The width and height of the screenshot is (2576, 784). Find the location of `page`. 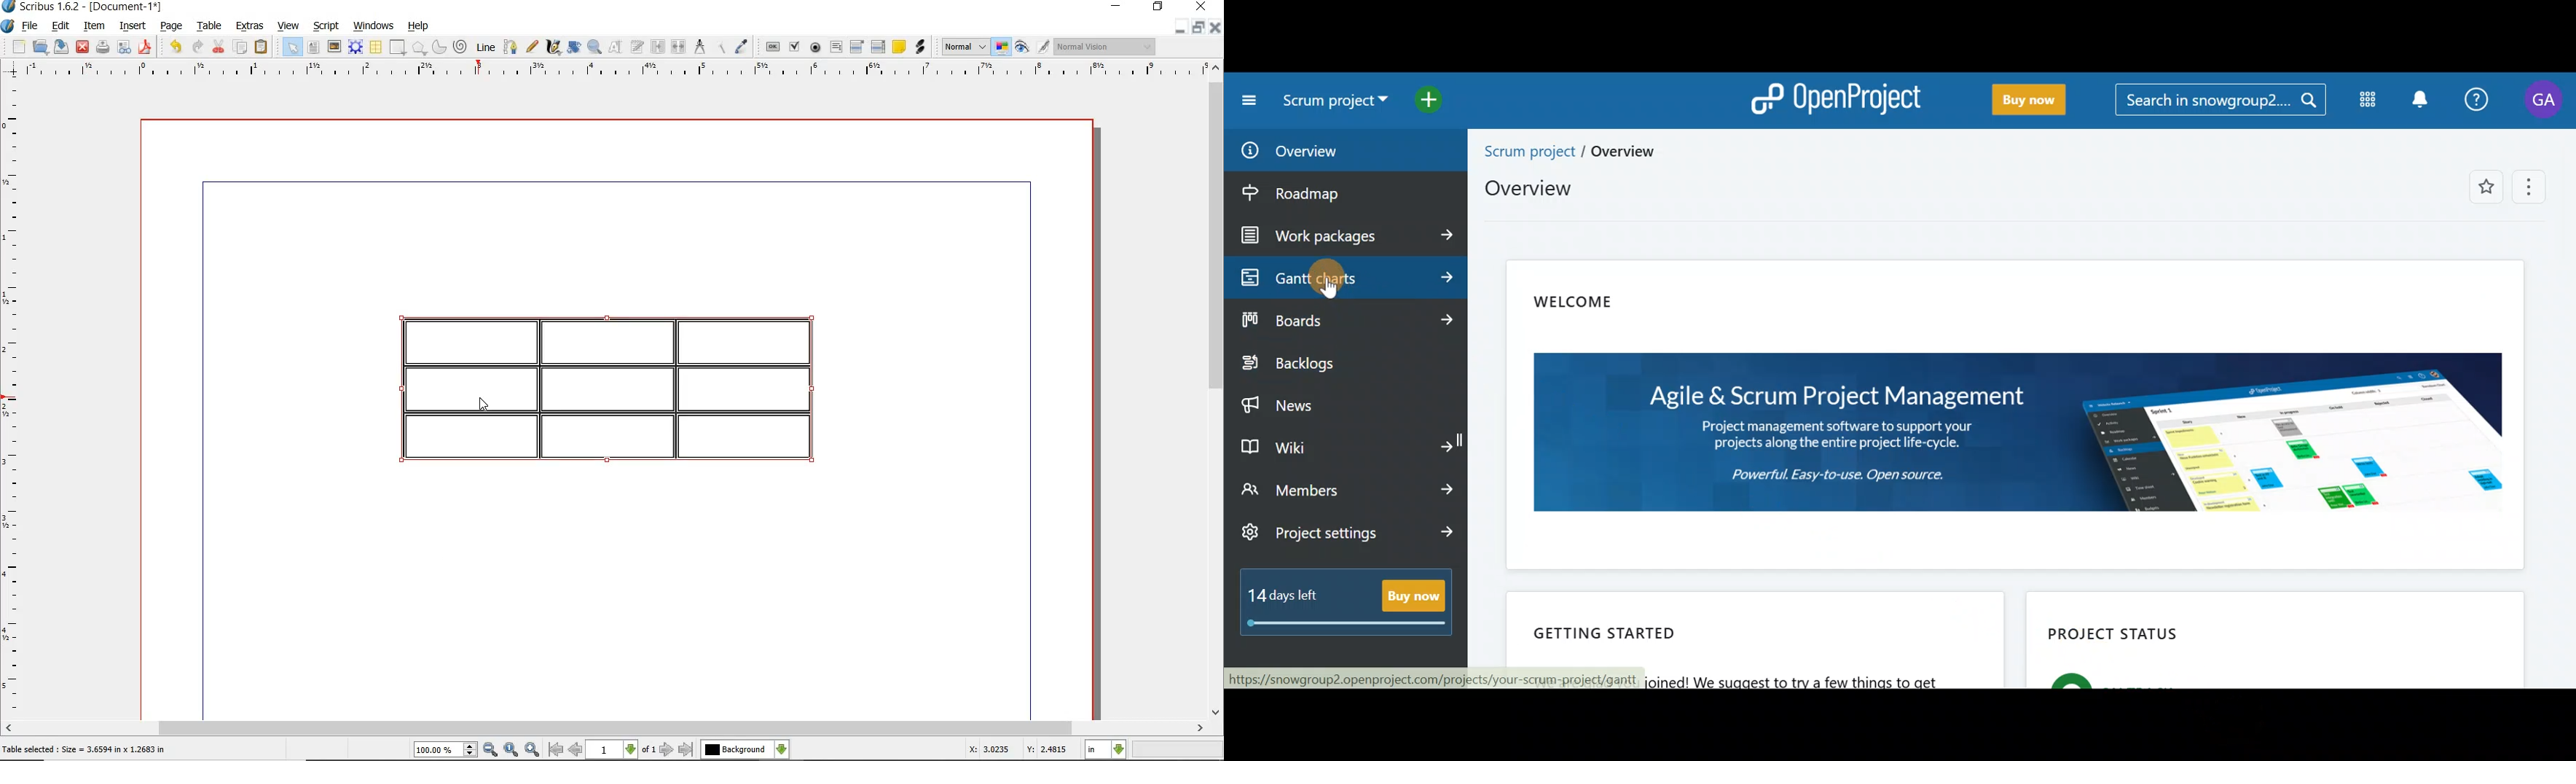

page is located at coordinates (172, 27).